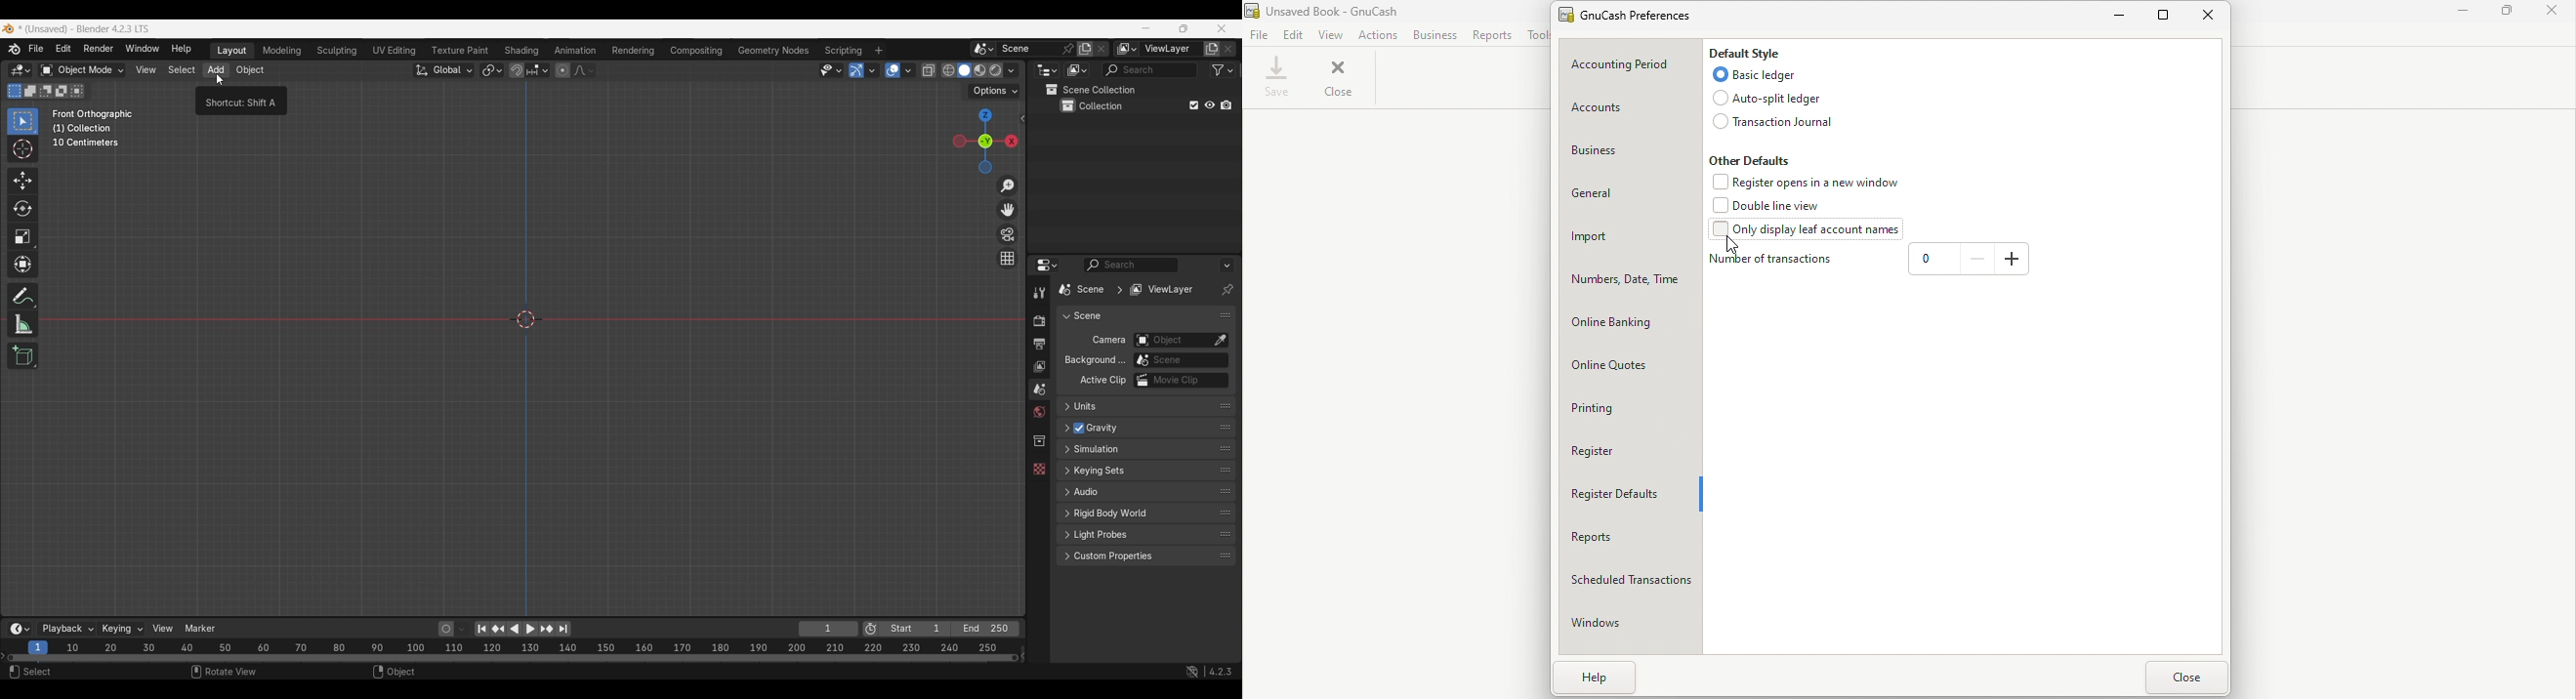 This screenshot has width=2576, height=700. Describe the element at coordinates (1086, 49) in the screenshot. I see `Add new scene` at that location.